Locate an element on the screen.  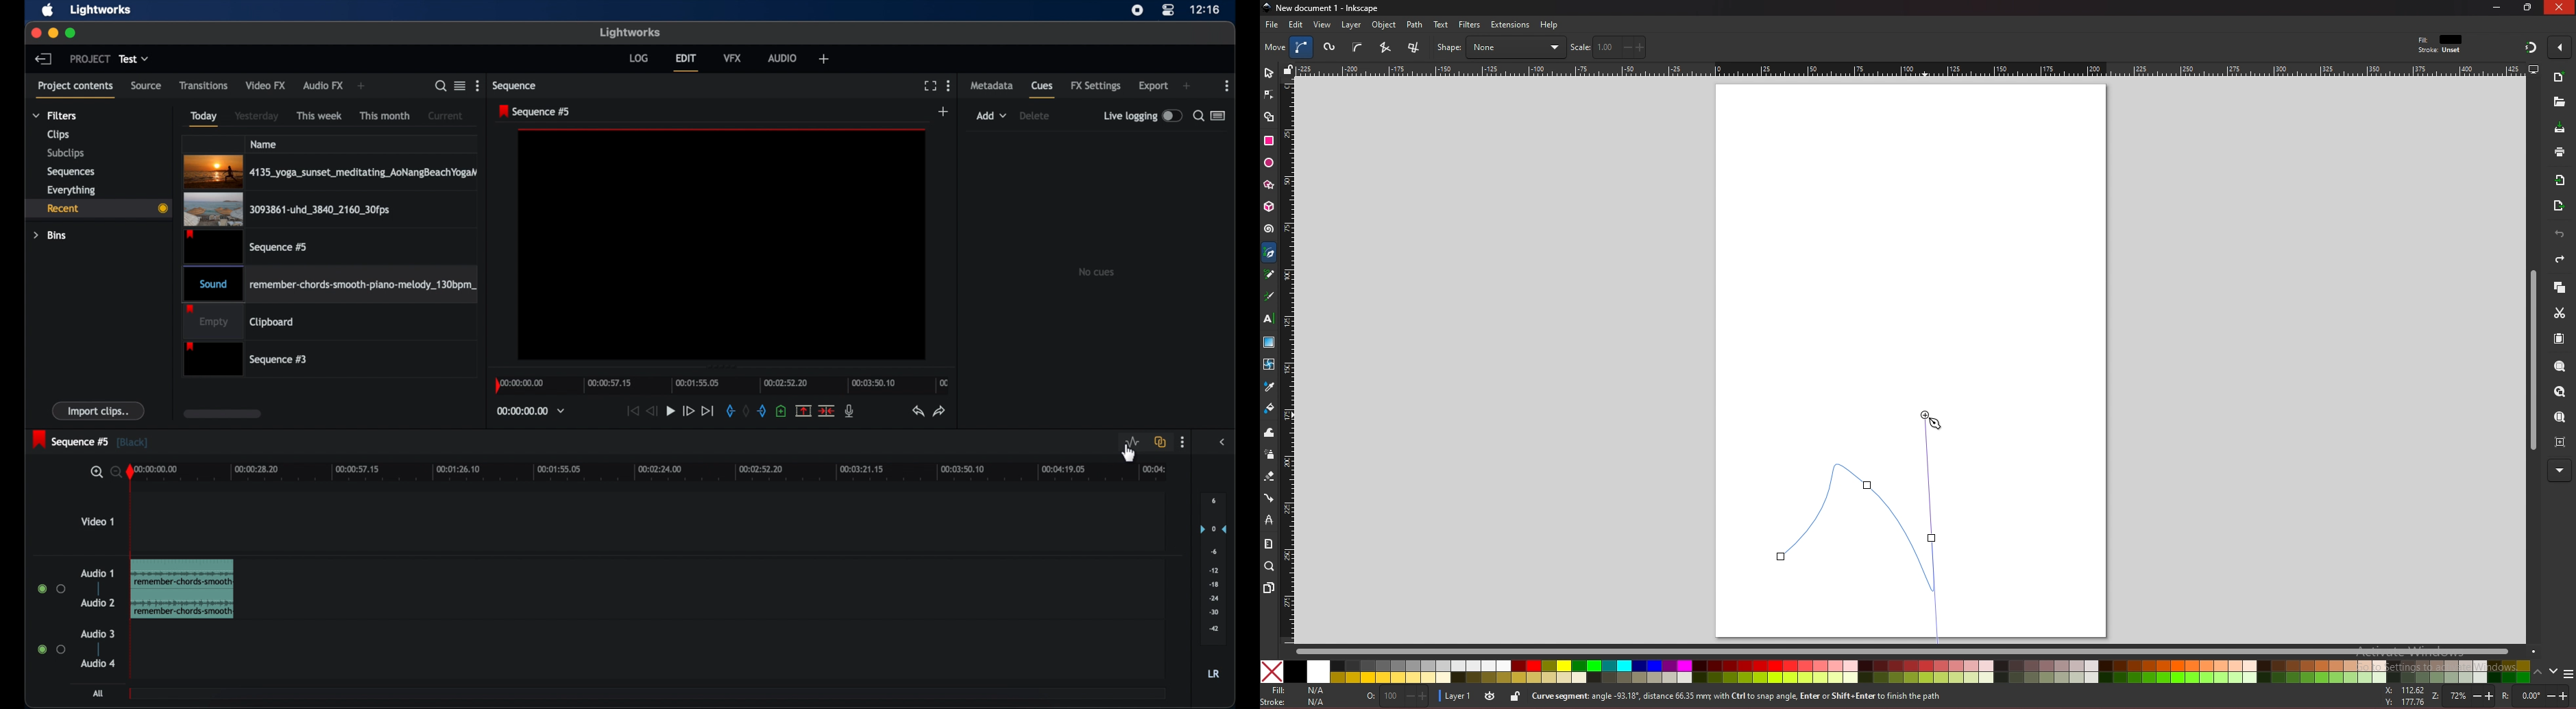
scale is located at coordinates (1608, 47).